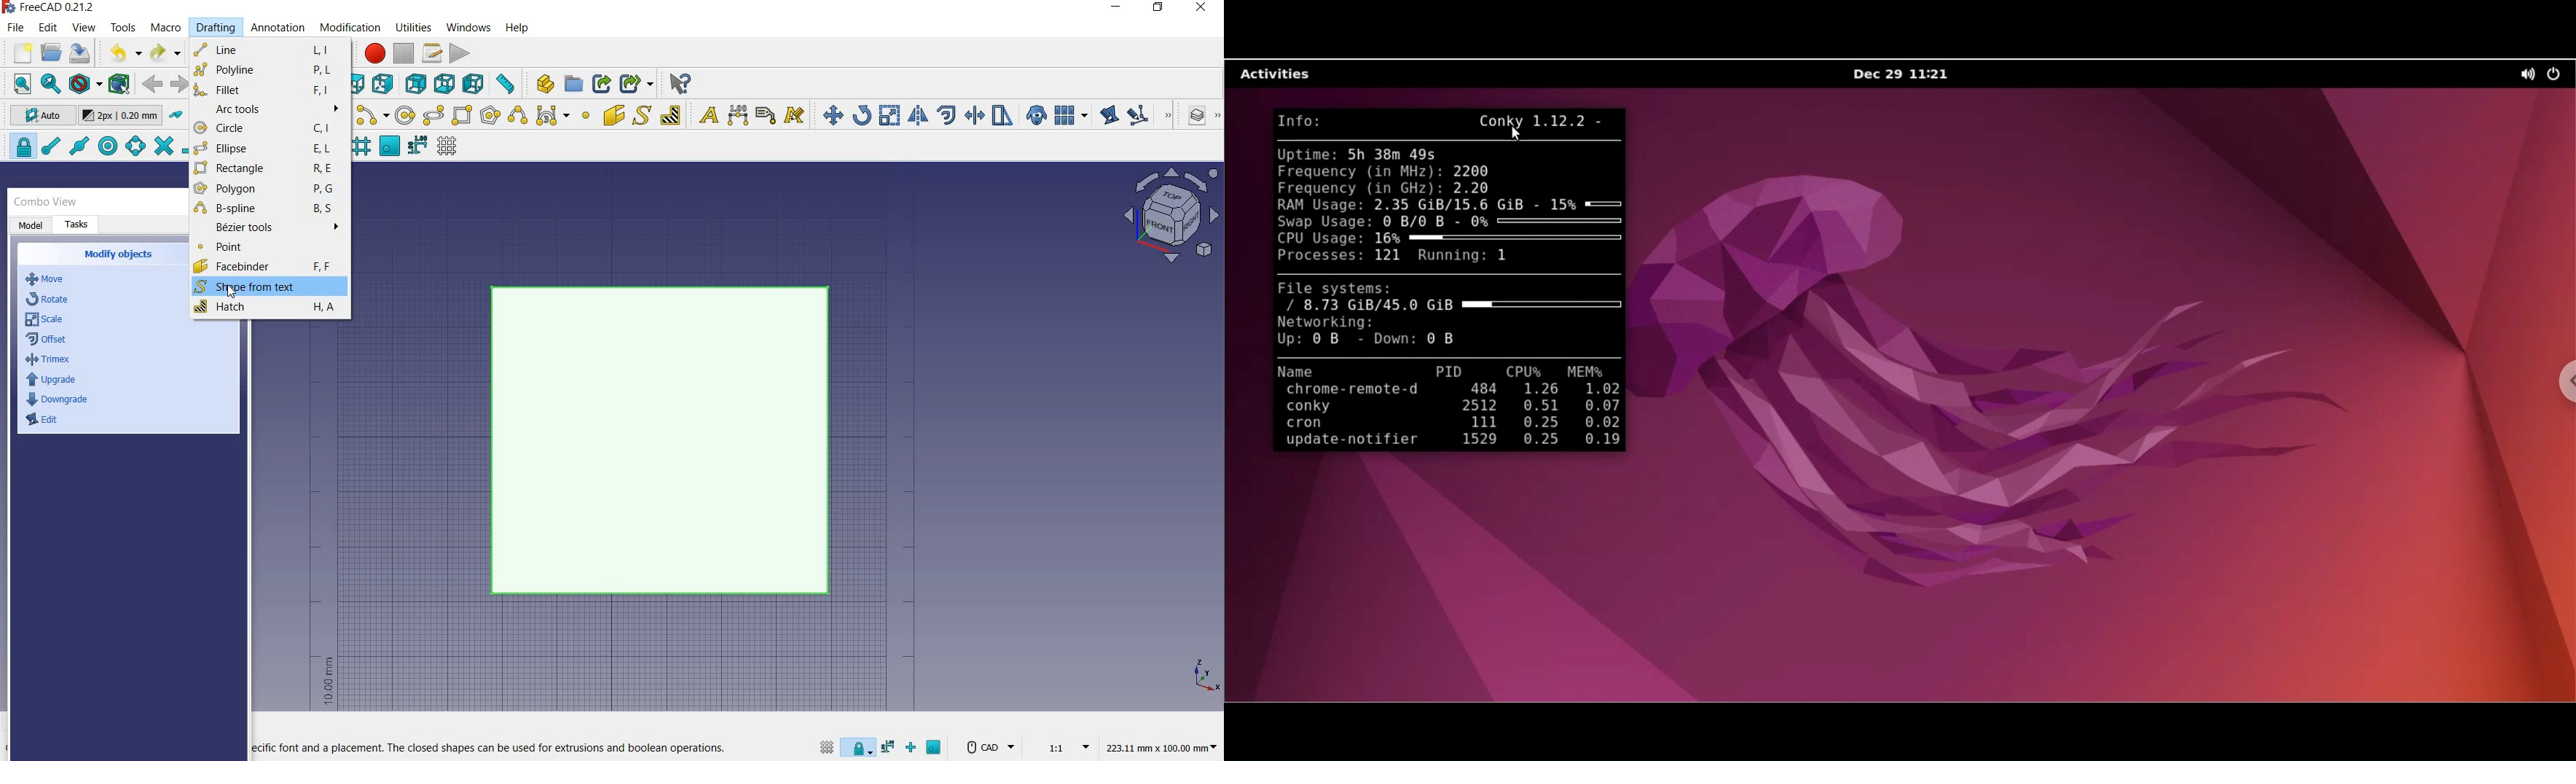  Describe the element at coordinates (50, 147) in the screenshot. I see `snap endpoint` at that location.